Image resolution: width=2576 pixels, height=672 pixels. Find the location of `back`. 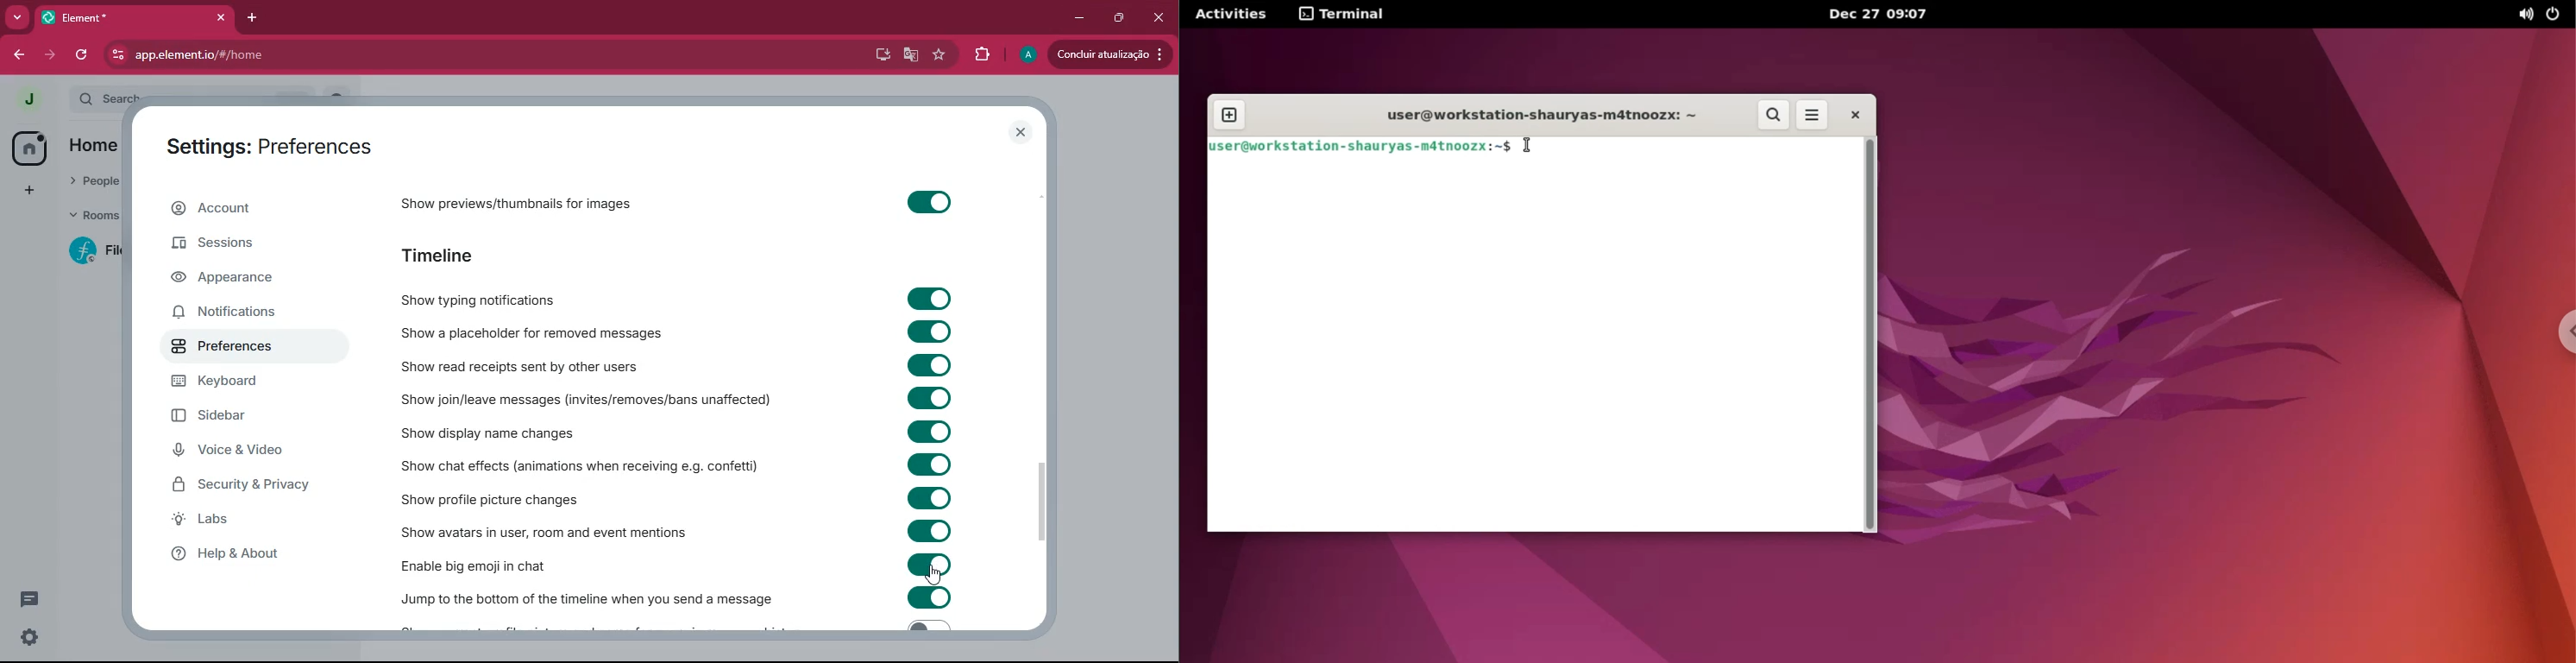

back is located at coordinates (16, 54).